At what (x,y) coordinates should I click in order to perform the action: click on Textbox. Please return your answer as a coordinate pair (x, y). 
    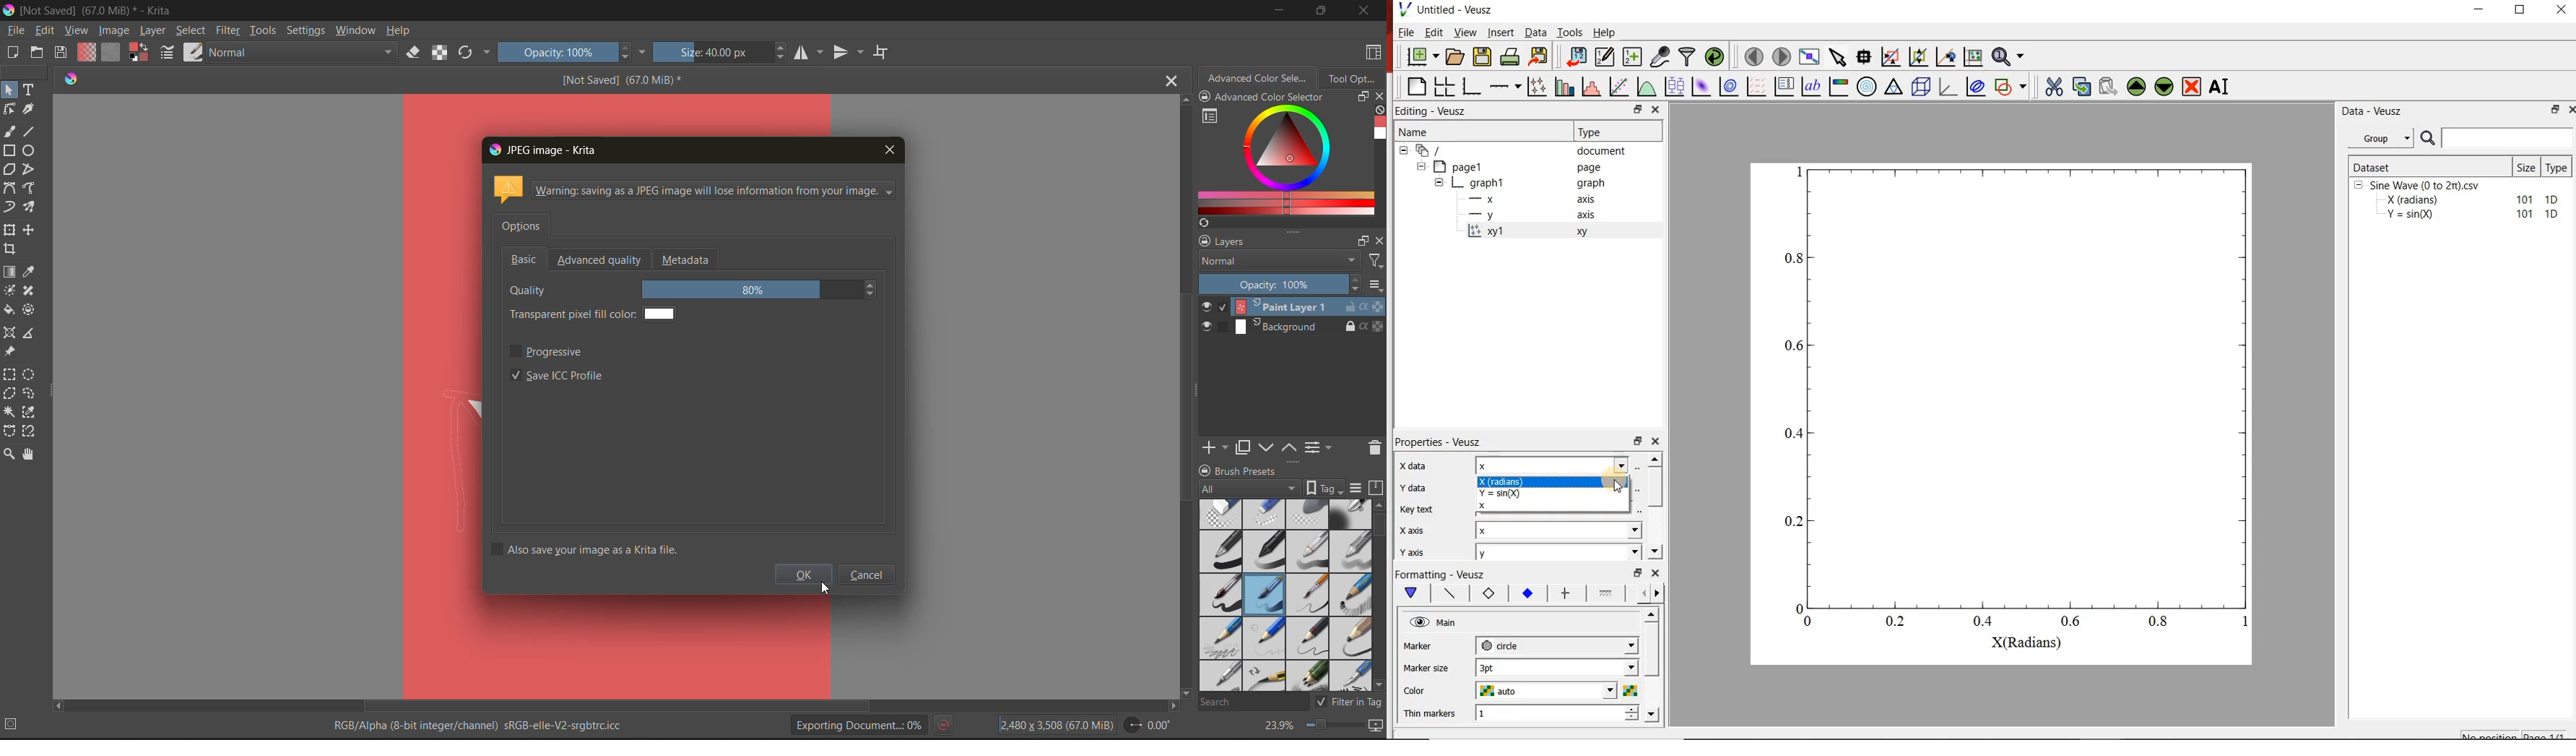
    Looking at the image, I should click on (1553, 465).